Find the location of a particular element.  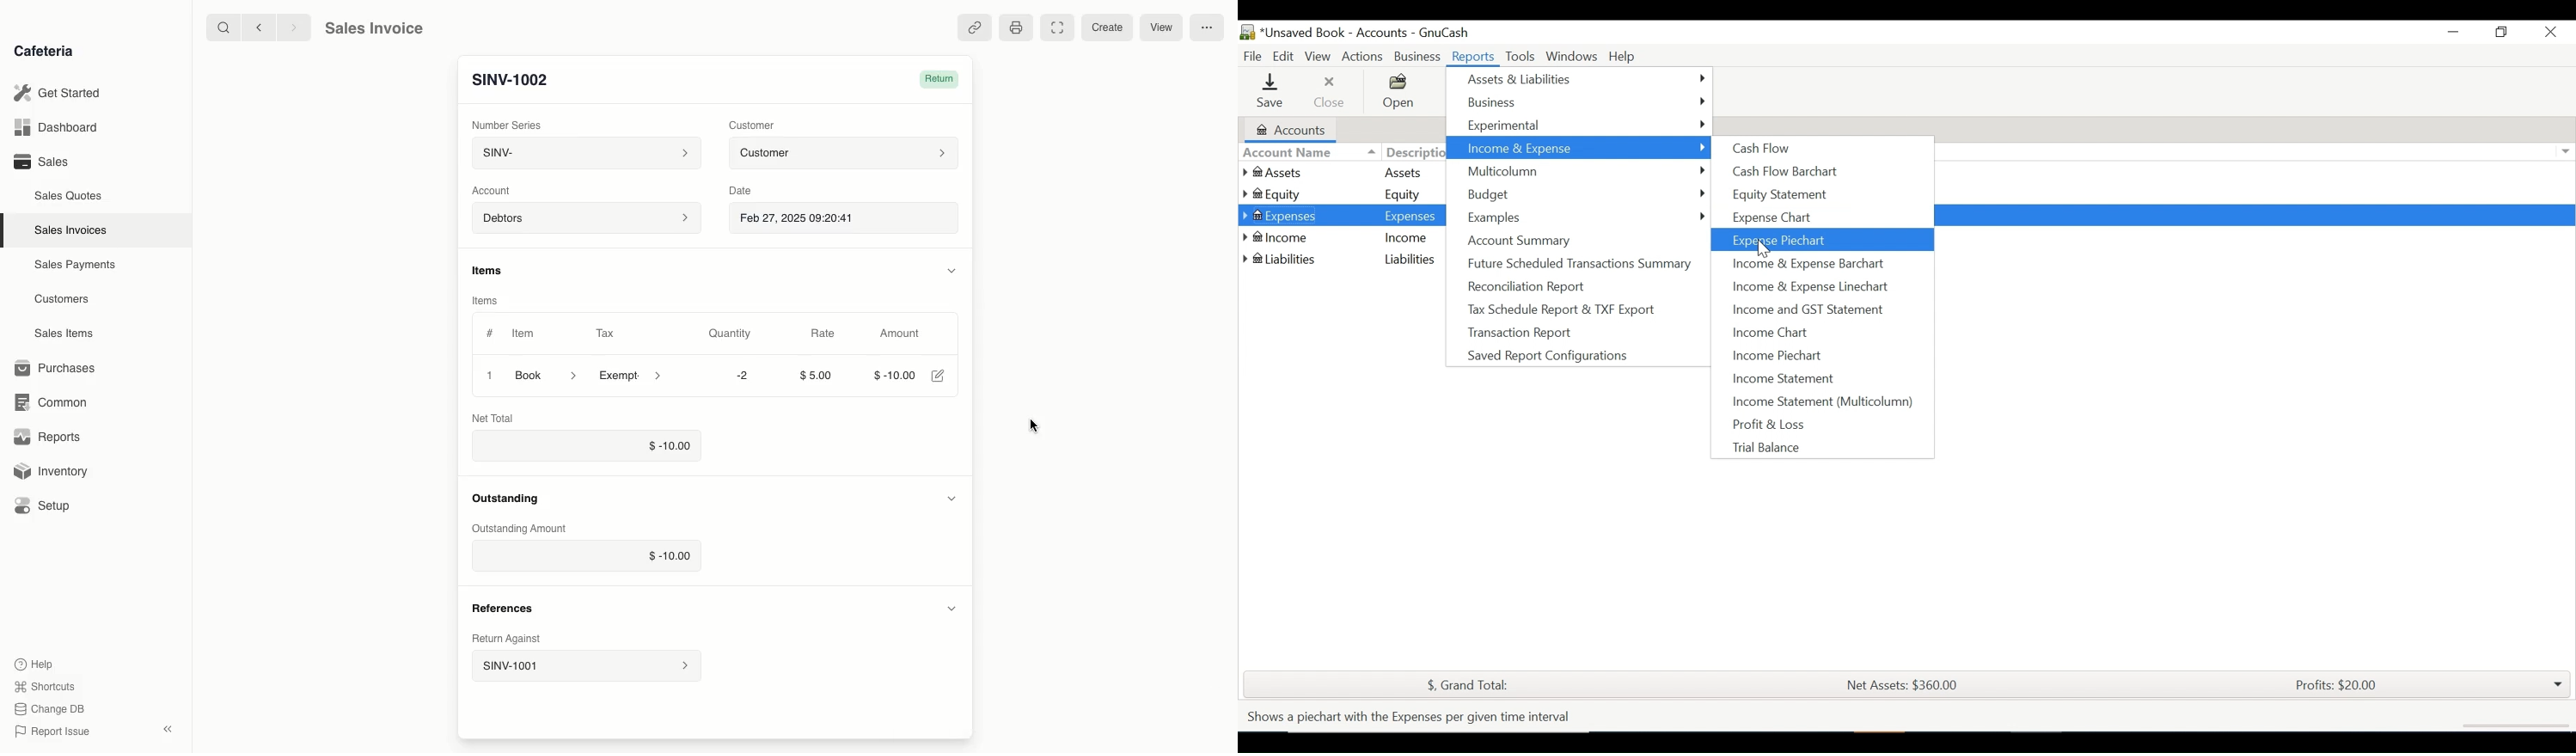

linked entries is located at coordinates (976, 28).